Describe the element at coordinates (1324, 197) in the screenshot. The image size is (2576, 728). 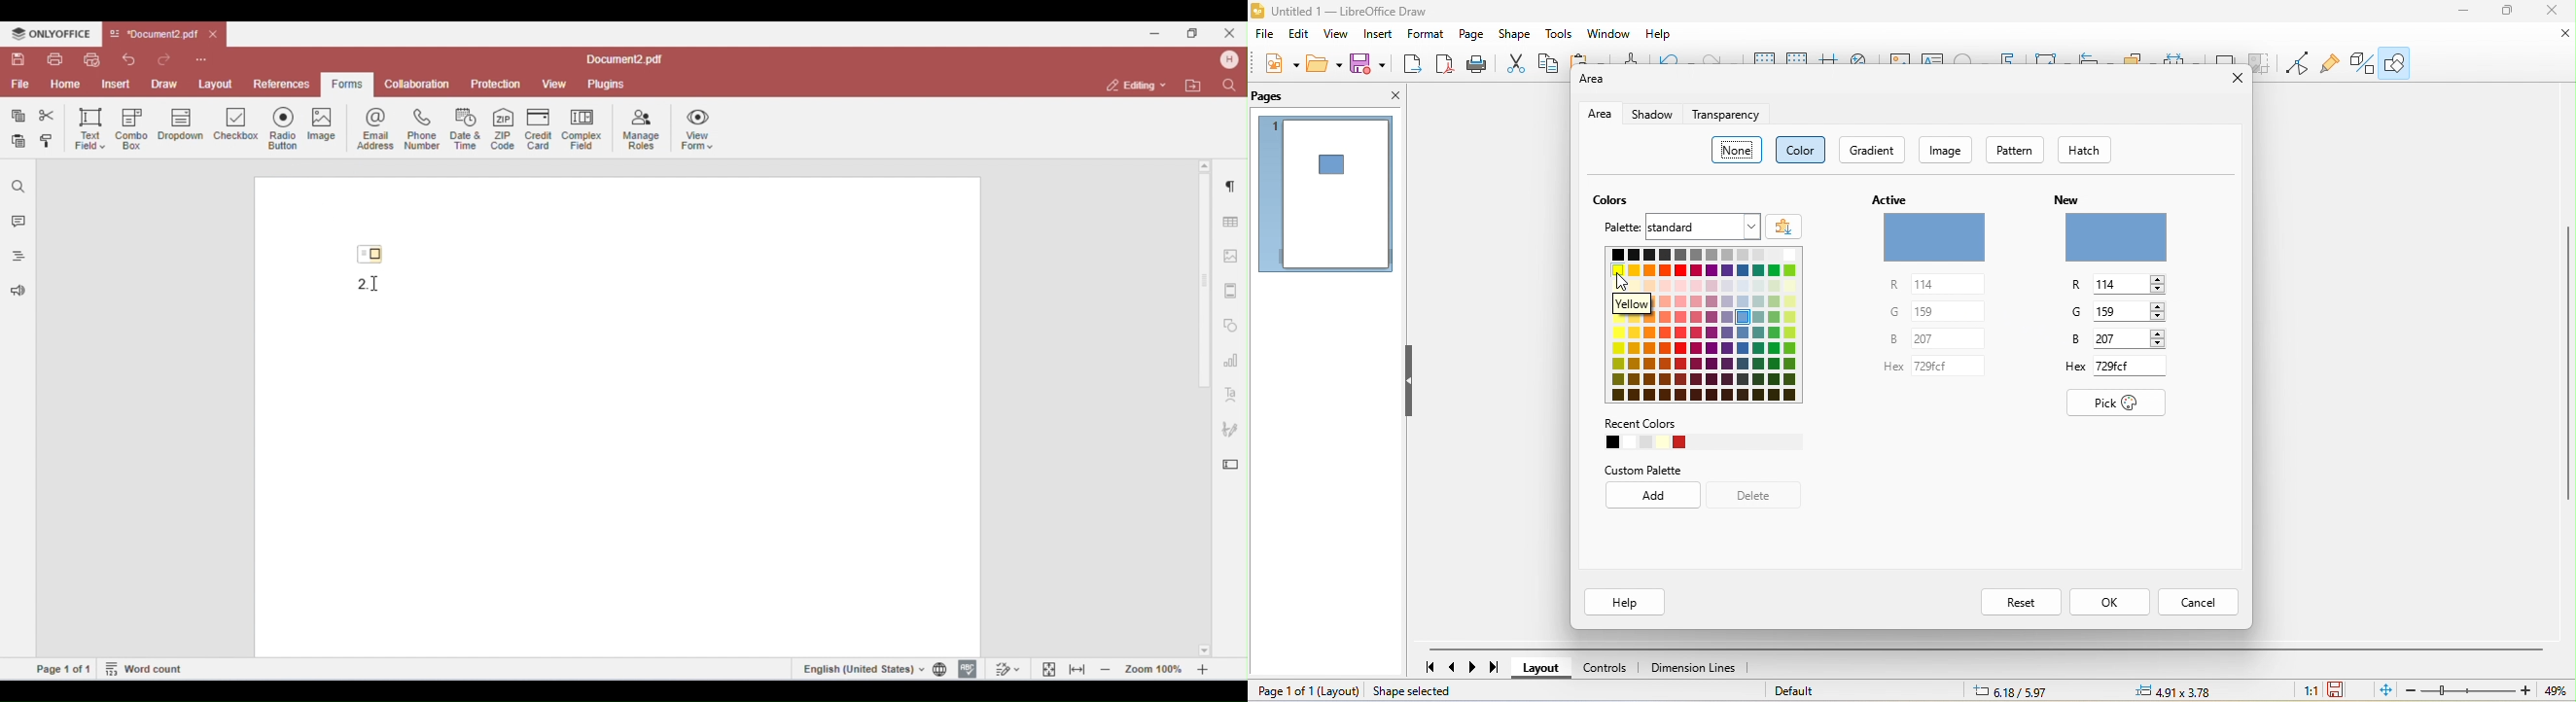
I see `page 1` at that location.